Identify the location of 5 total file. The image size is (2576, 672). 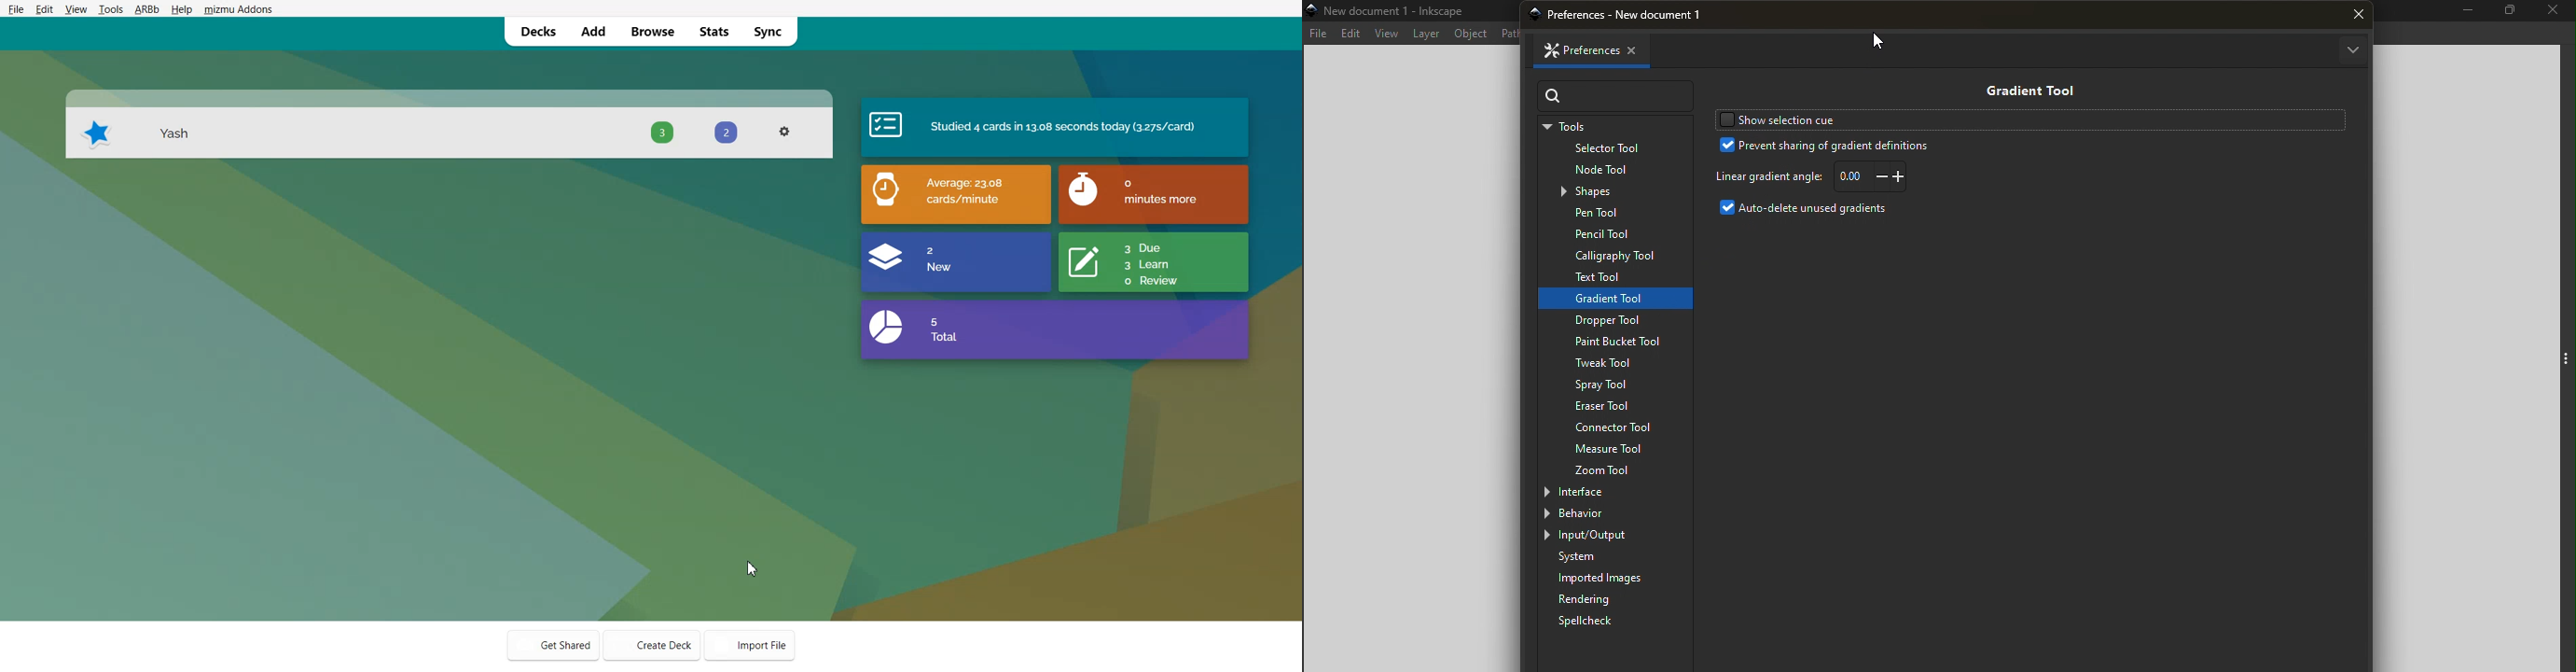
(1057, 331).